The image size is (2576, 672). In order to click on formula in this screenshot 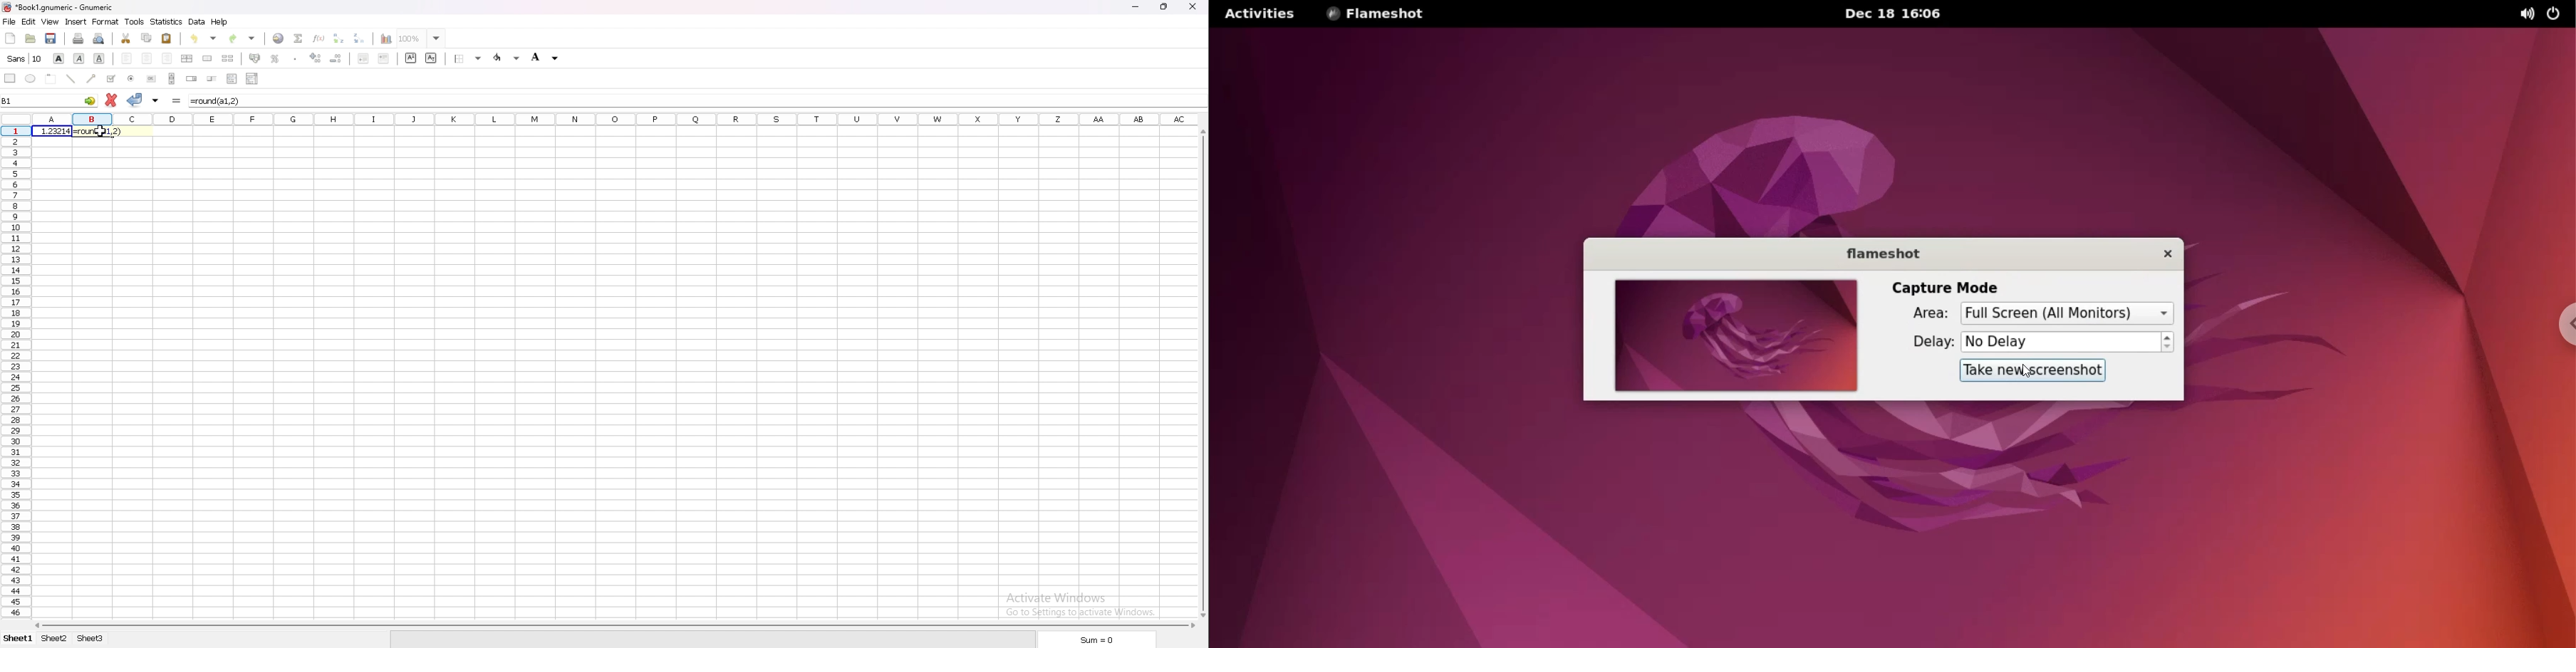, I will do `click(177, 99)`.